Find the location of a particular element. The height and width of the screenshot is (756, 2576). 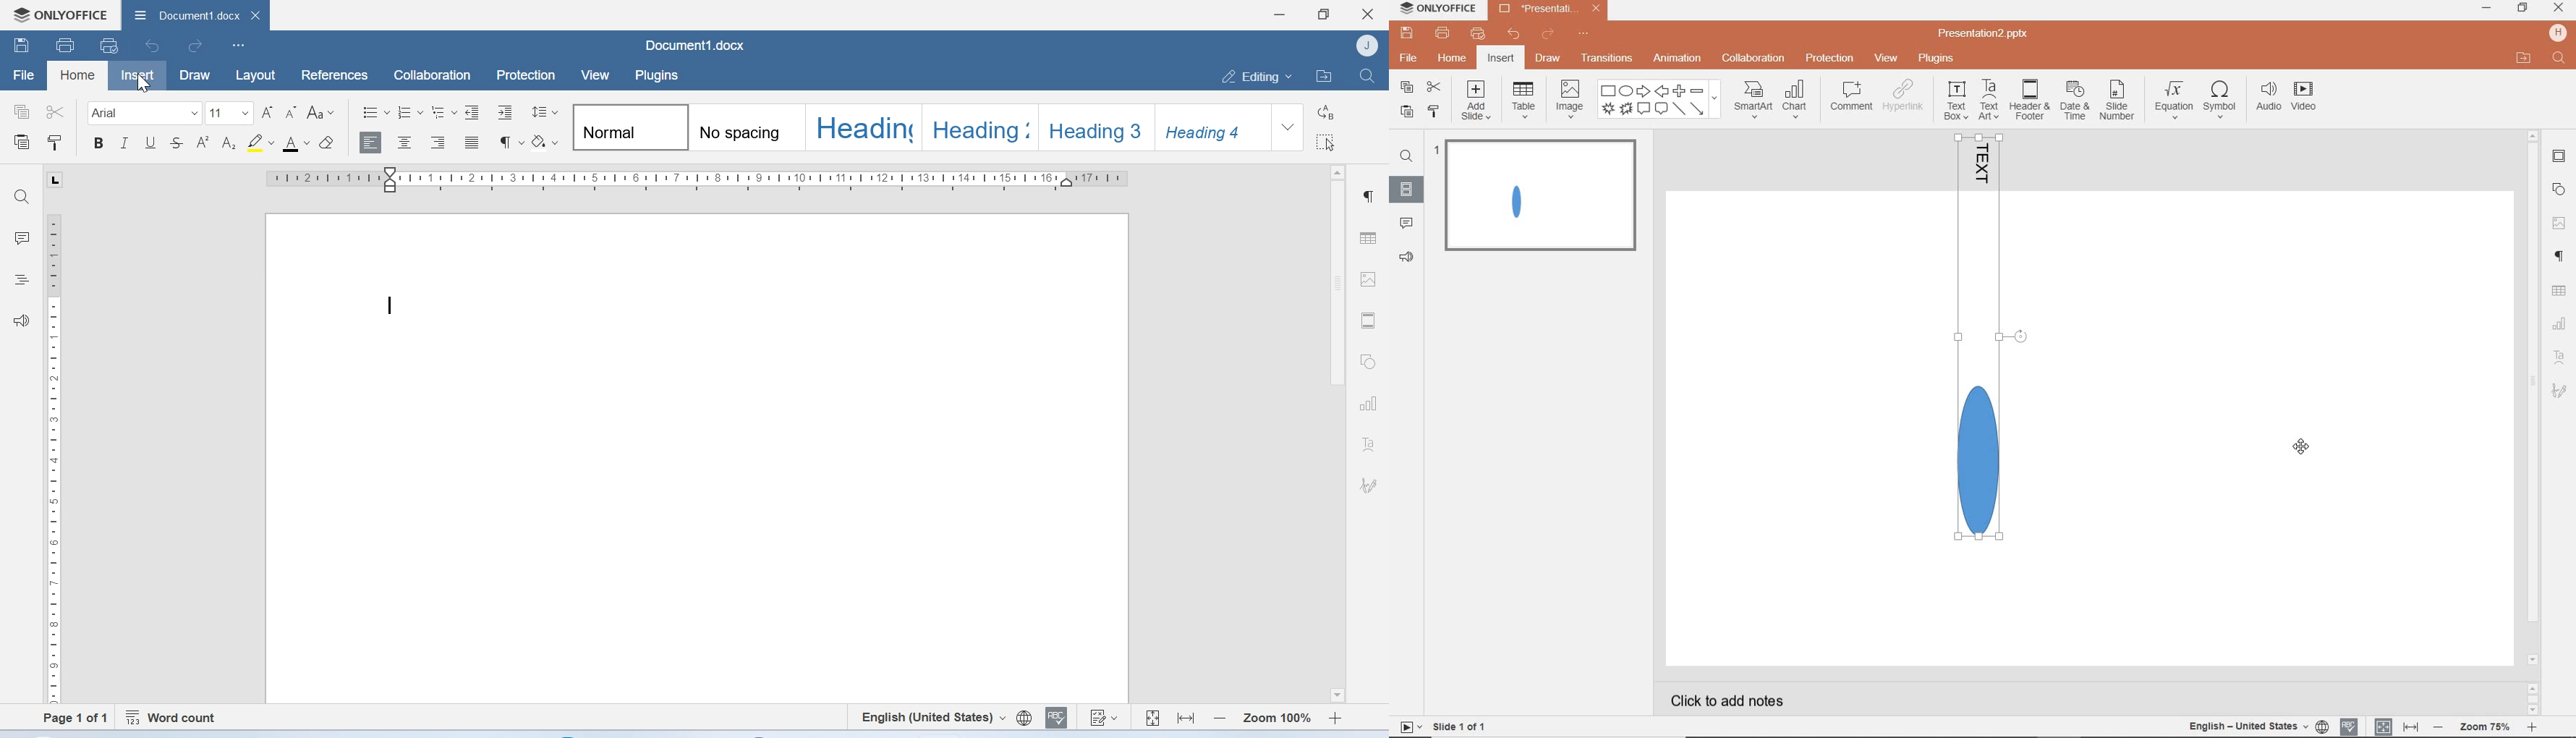

Minimize is located at coordinates (1280, 14).